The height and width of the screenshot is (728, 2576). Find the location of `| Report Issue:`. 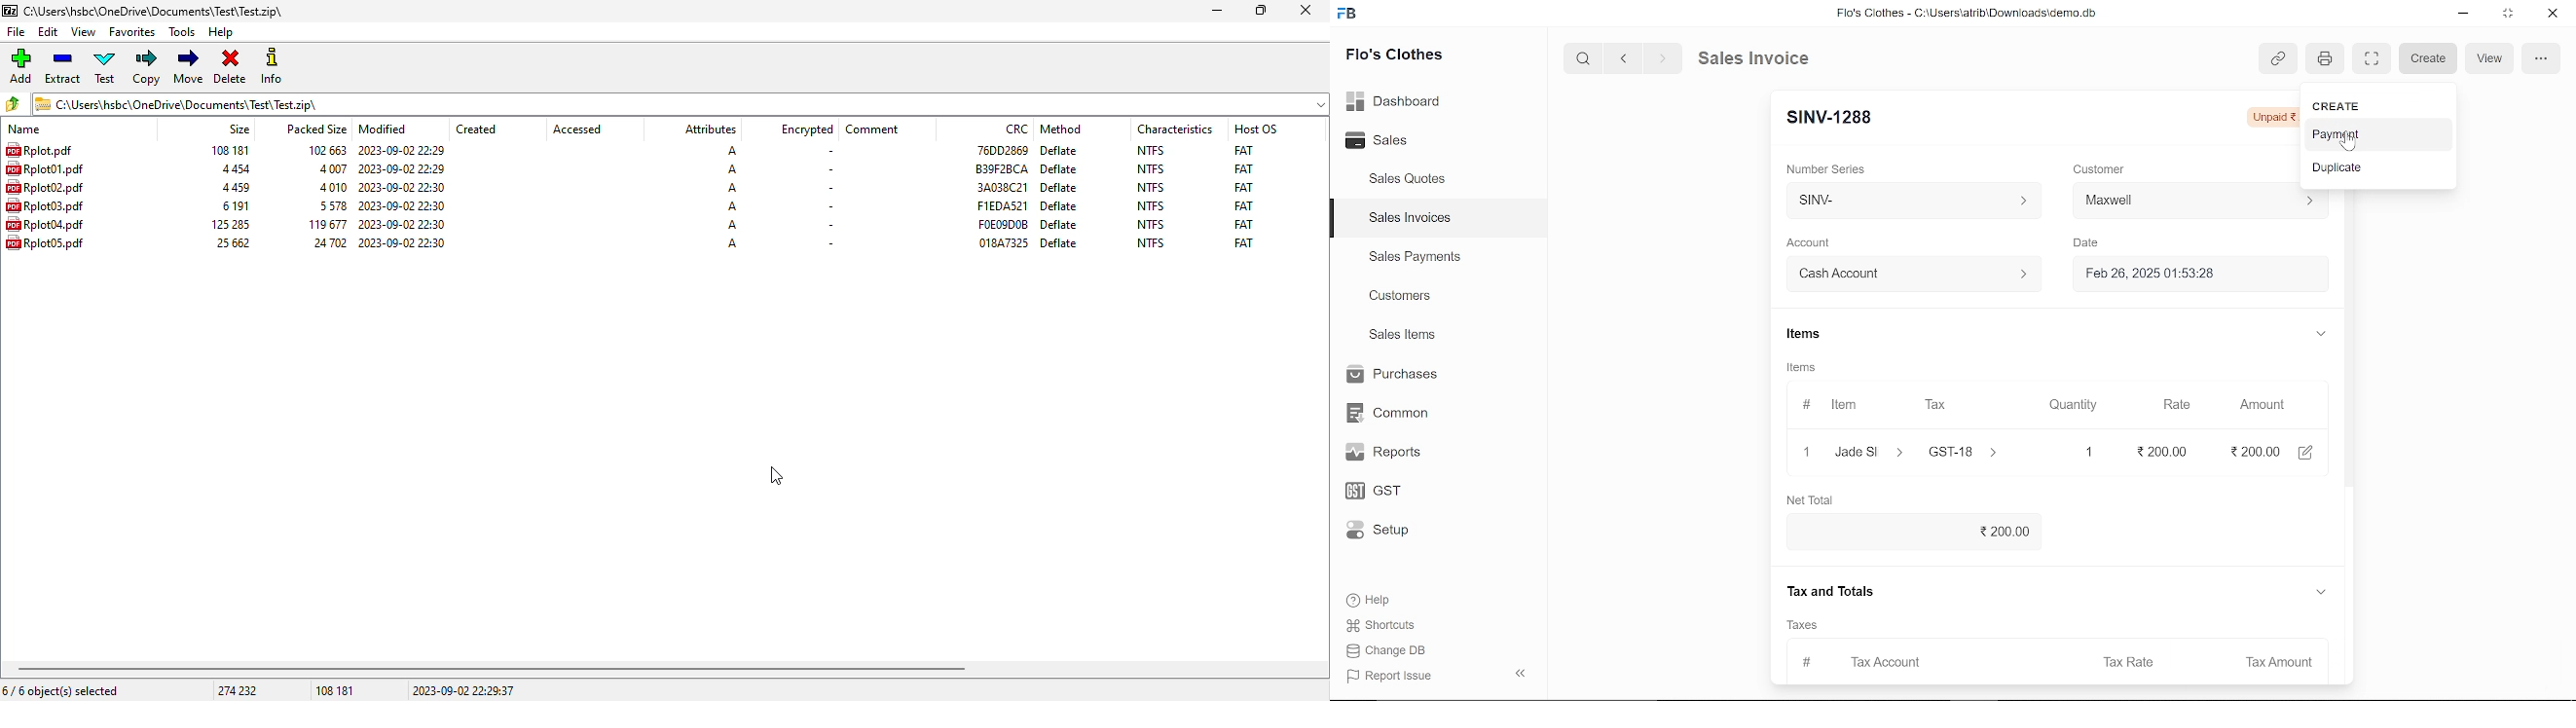

| Report Issue: is located at coordinates (1392, 676).